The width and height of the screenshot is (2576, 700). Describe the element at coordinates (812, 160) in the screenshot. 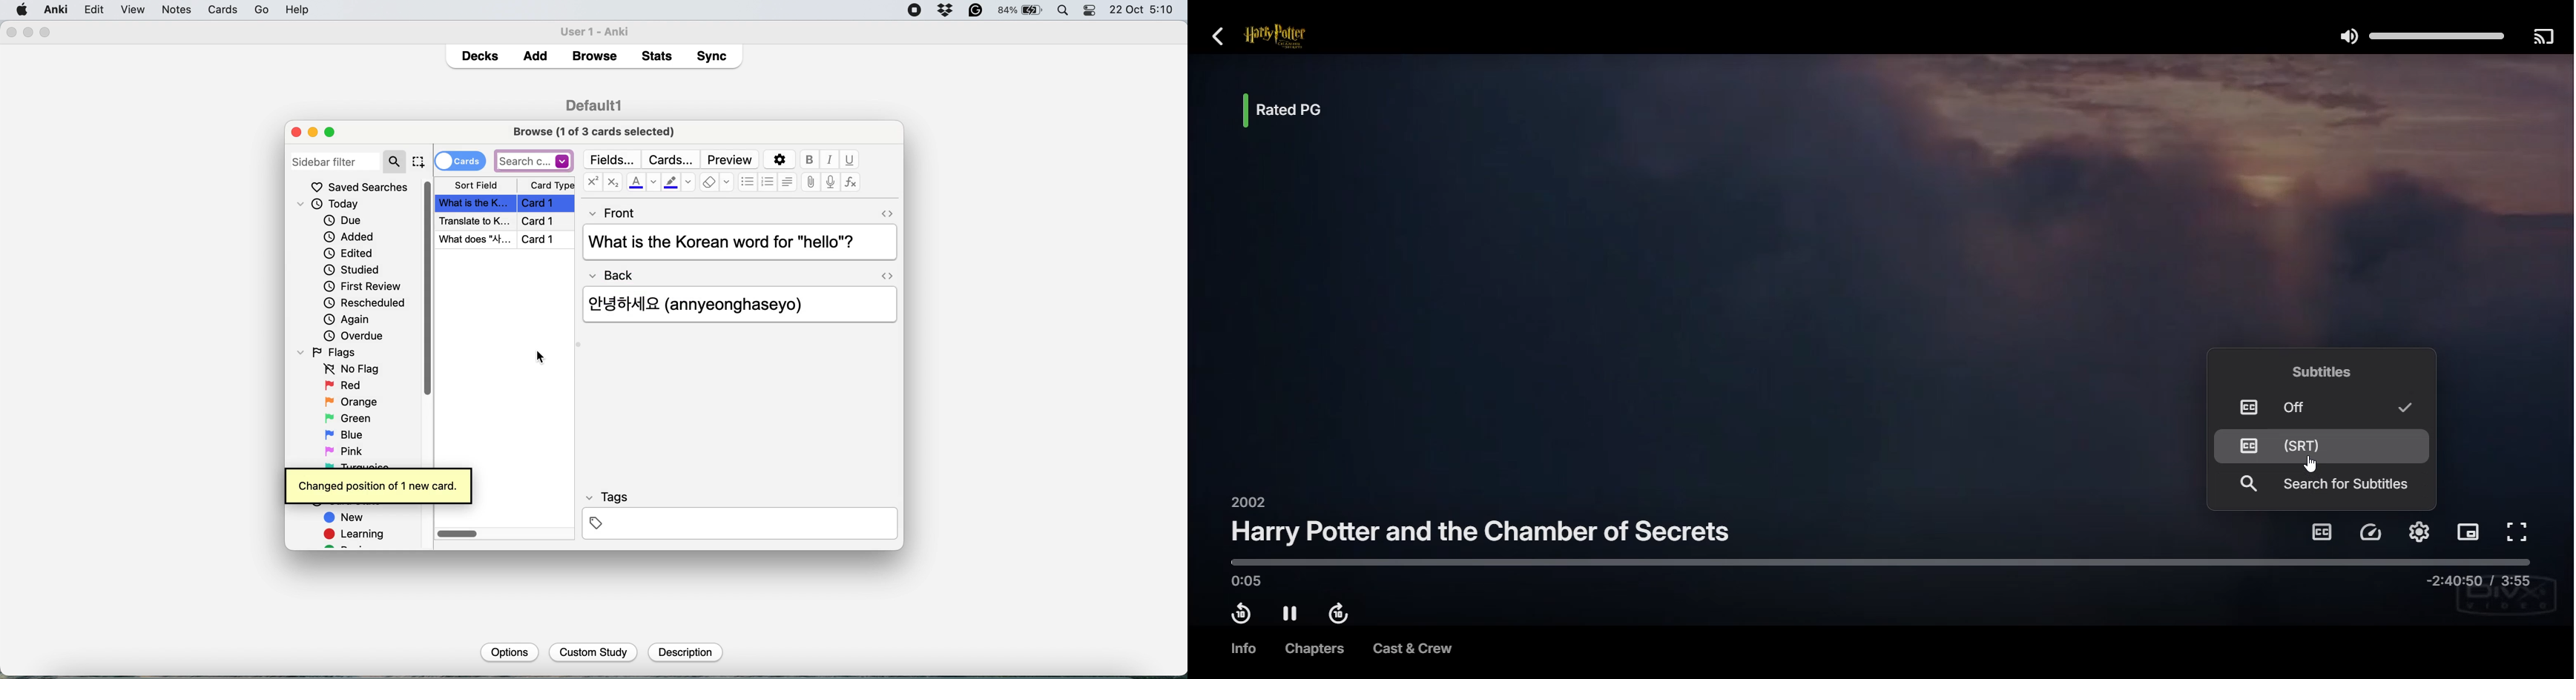

I see `bold` at that location.